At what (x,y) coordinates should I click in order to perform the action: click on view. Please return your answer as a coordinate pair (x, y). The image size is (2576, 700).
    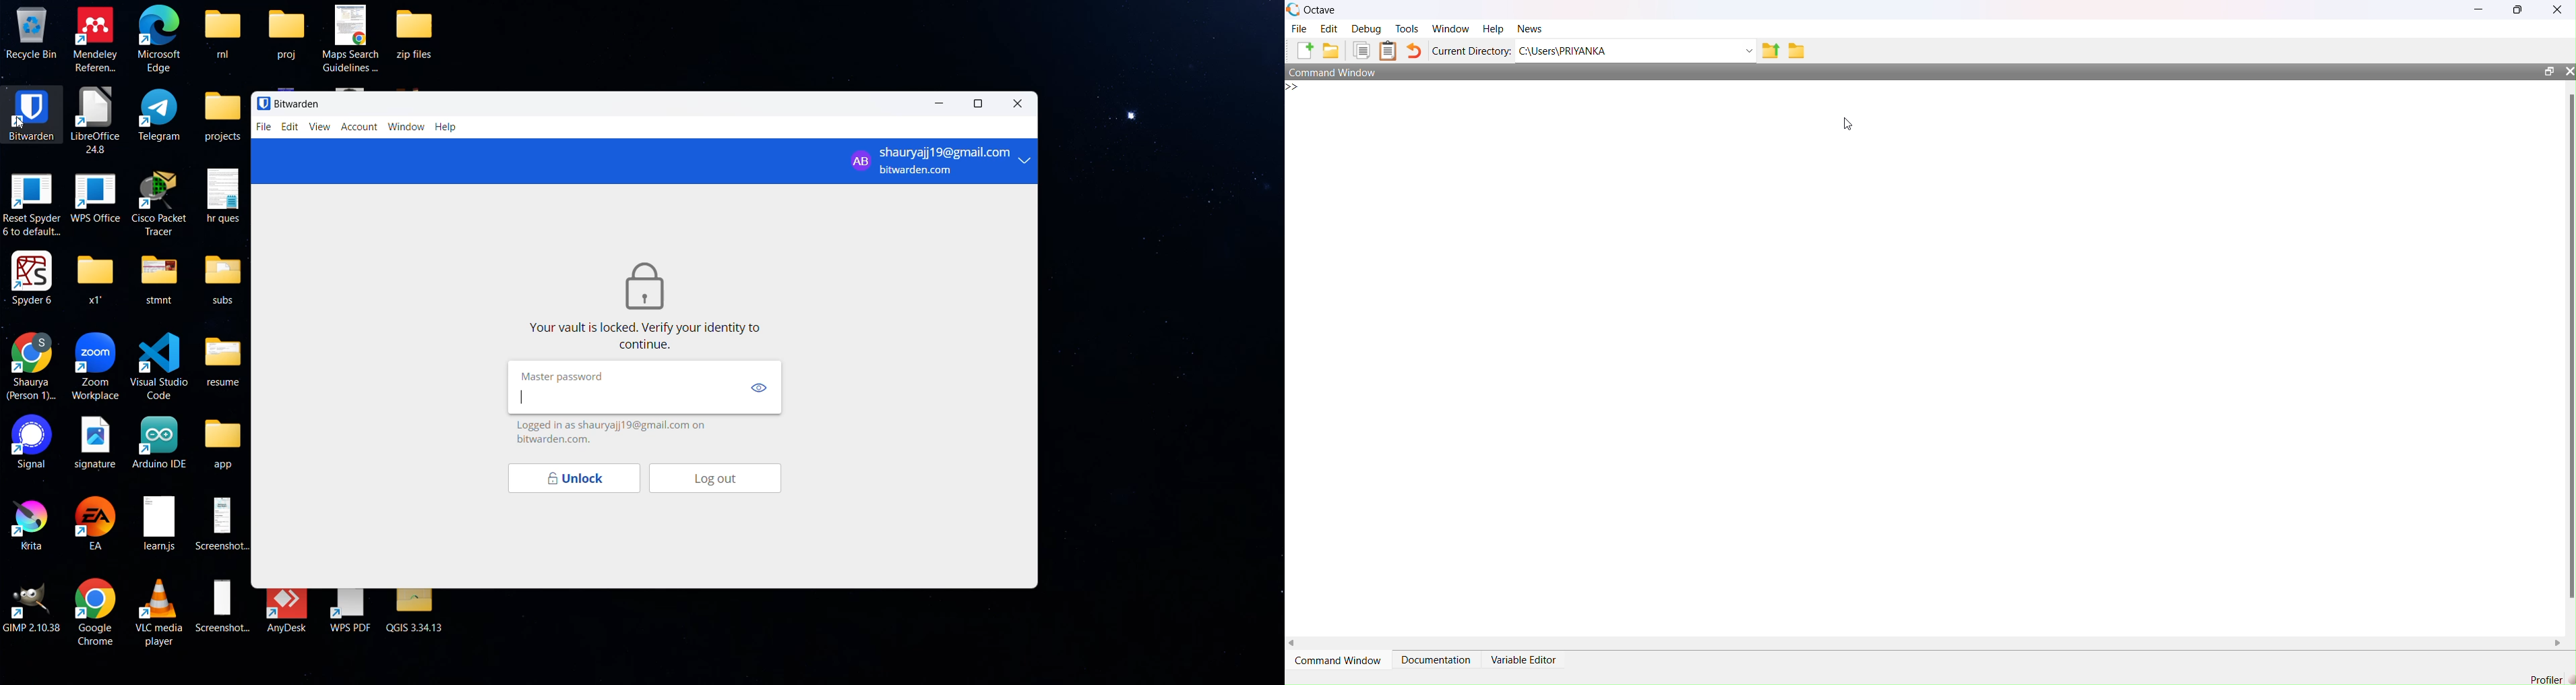
    Looking at the image, I should click on (320, 128).